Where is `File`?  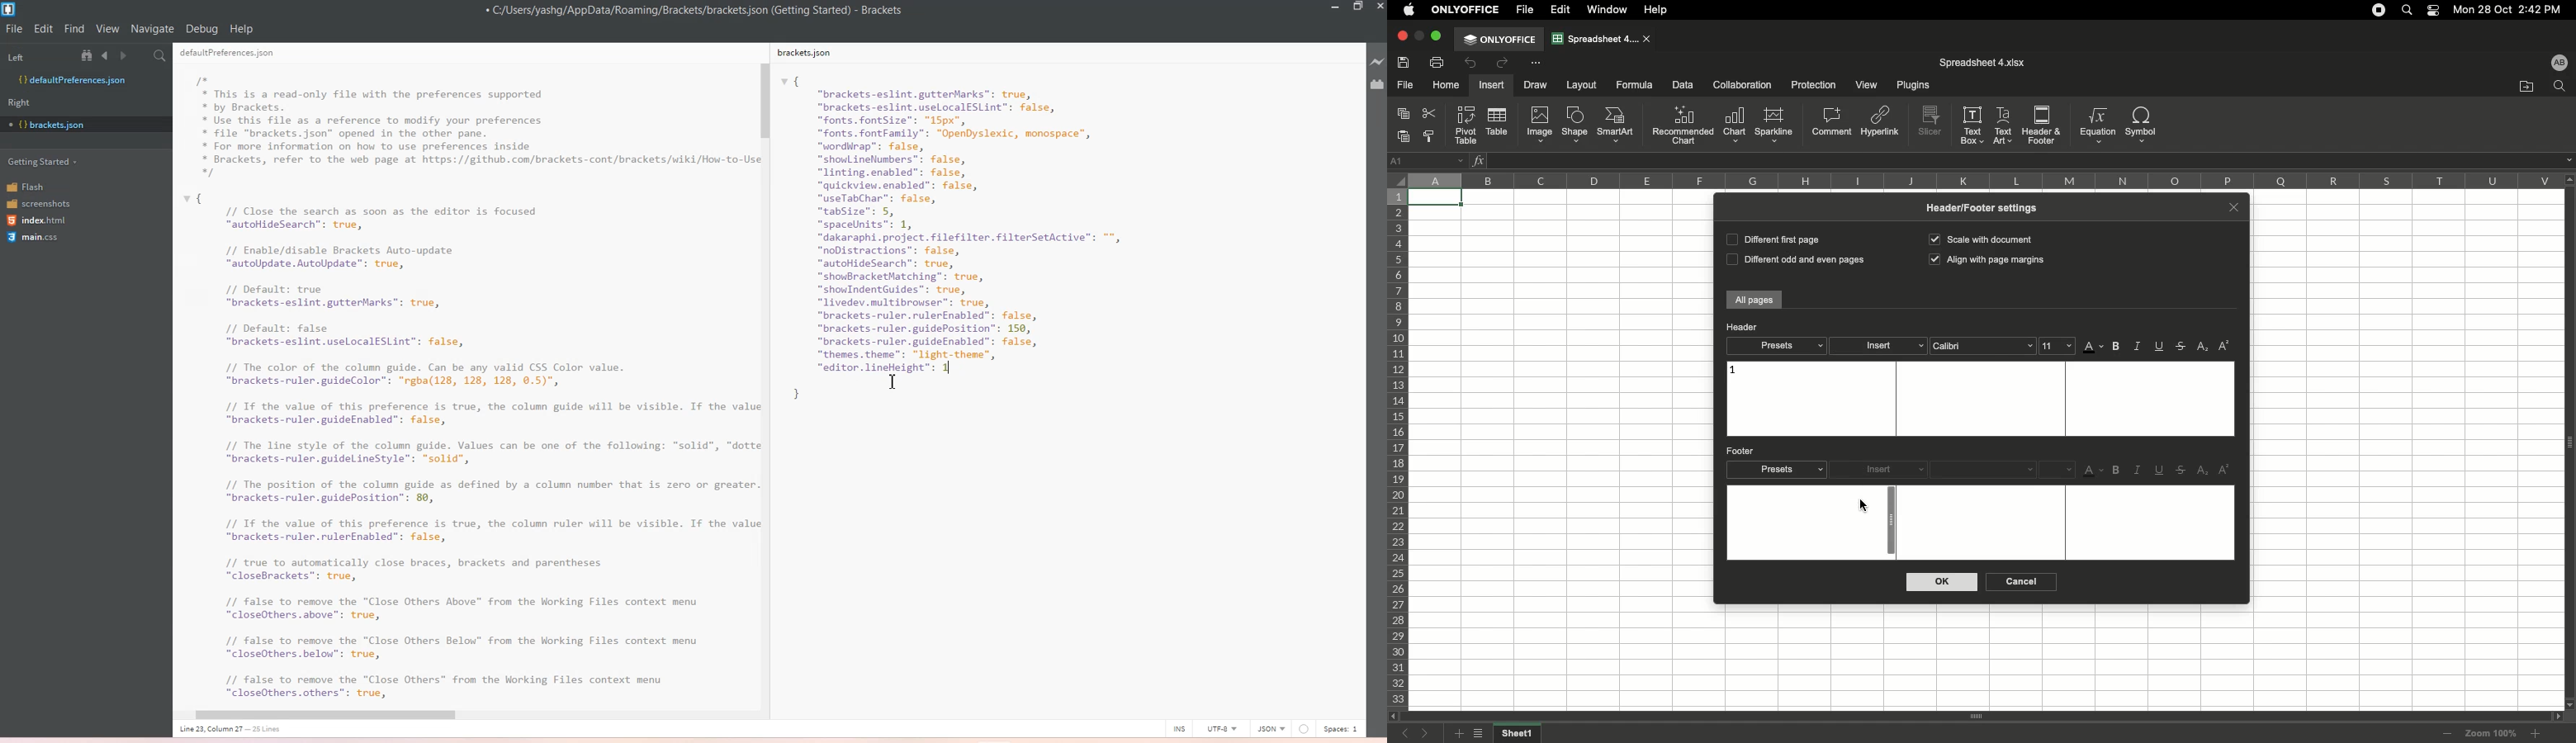
File is located at coordinates (1406, 86).